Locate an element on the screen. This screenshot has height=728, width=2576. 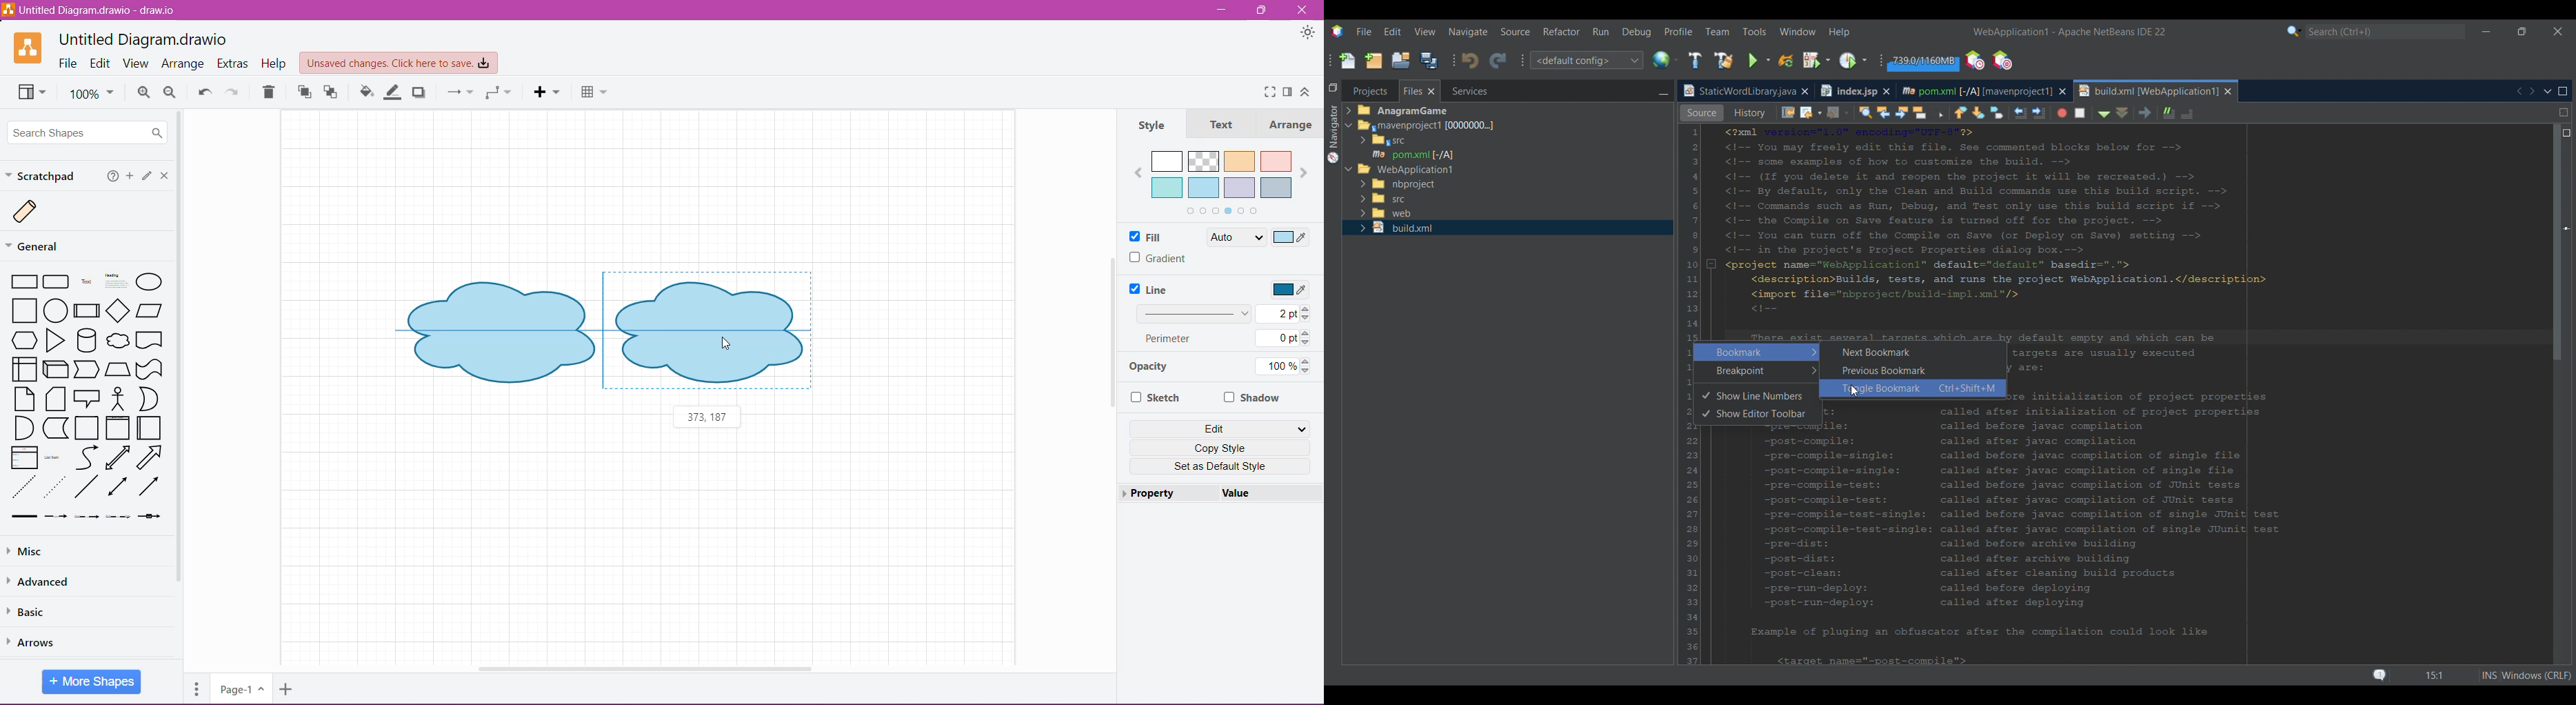
Pages is located at coordinates (197, 688).